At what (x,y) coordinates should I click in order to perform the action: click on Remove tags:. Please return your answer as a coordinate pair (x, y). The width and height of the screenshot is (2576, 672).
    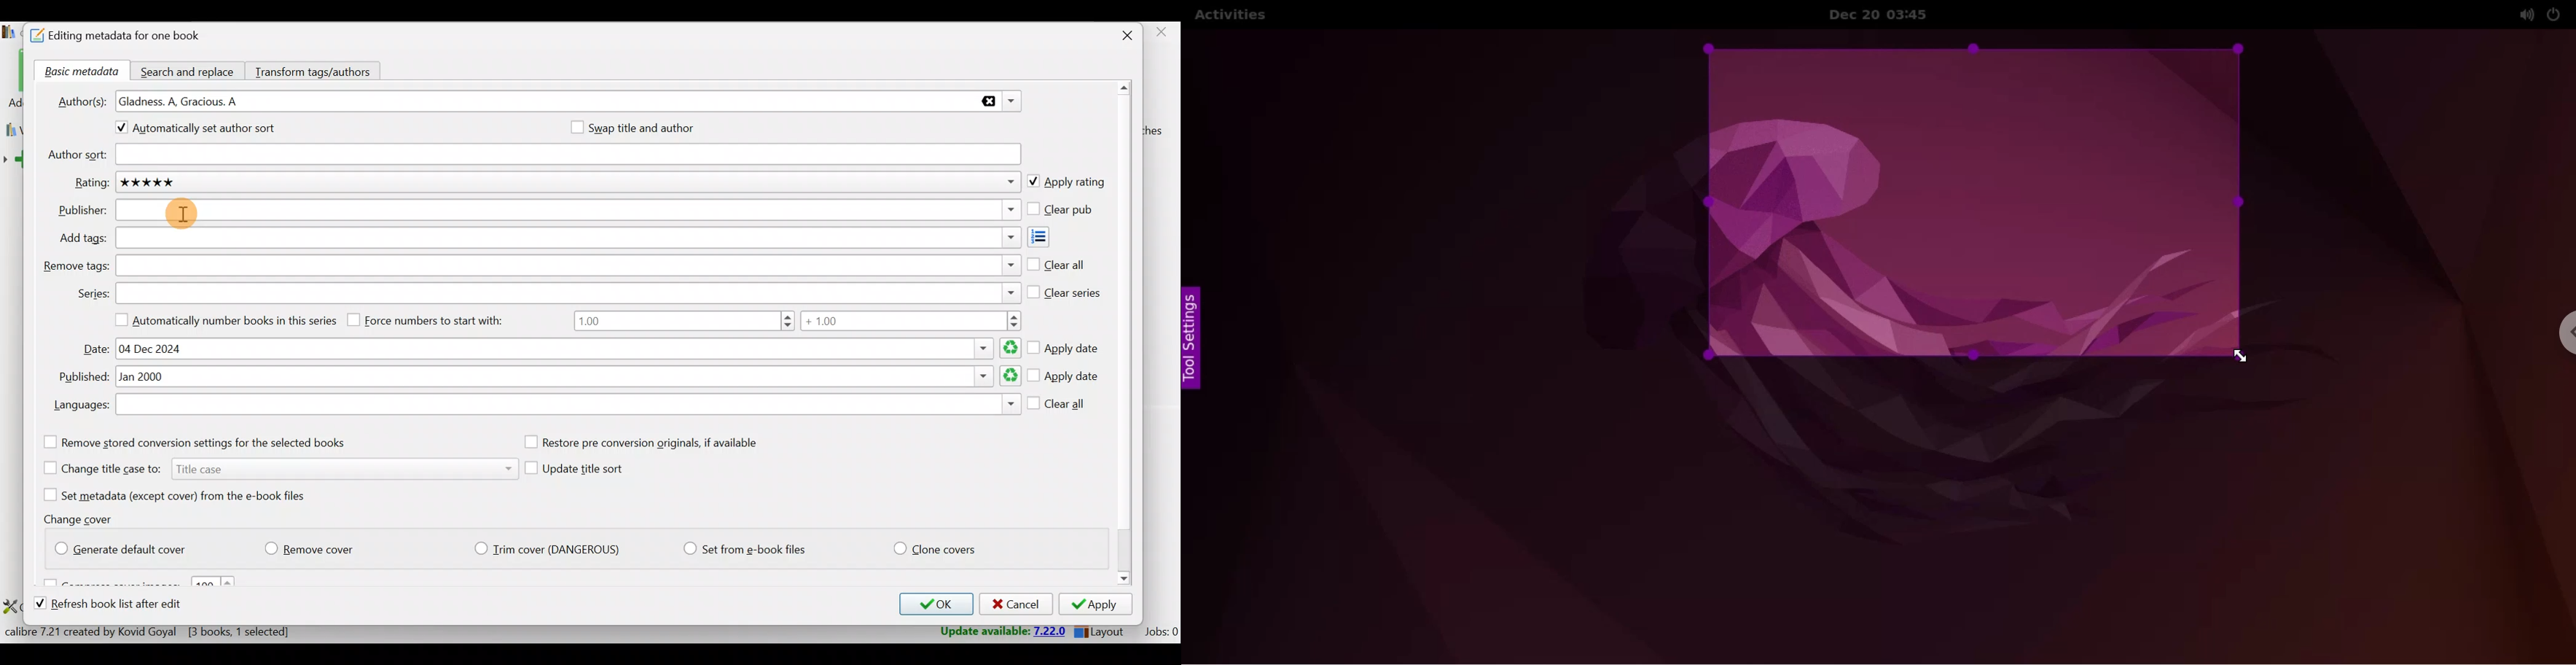
    Looking at the image, I should click on (75, 267).